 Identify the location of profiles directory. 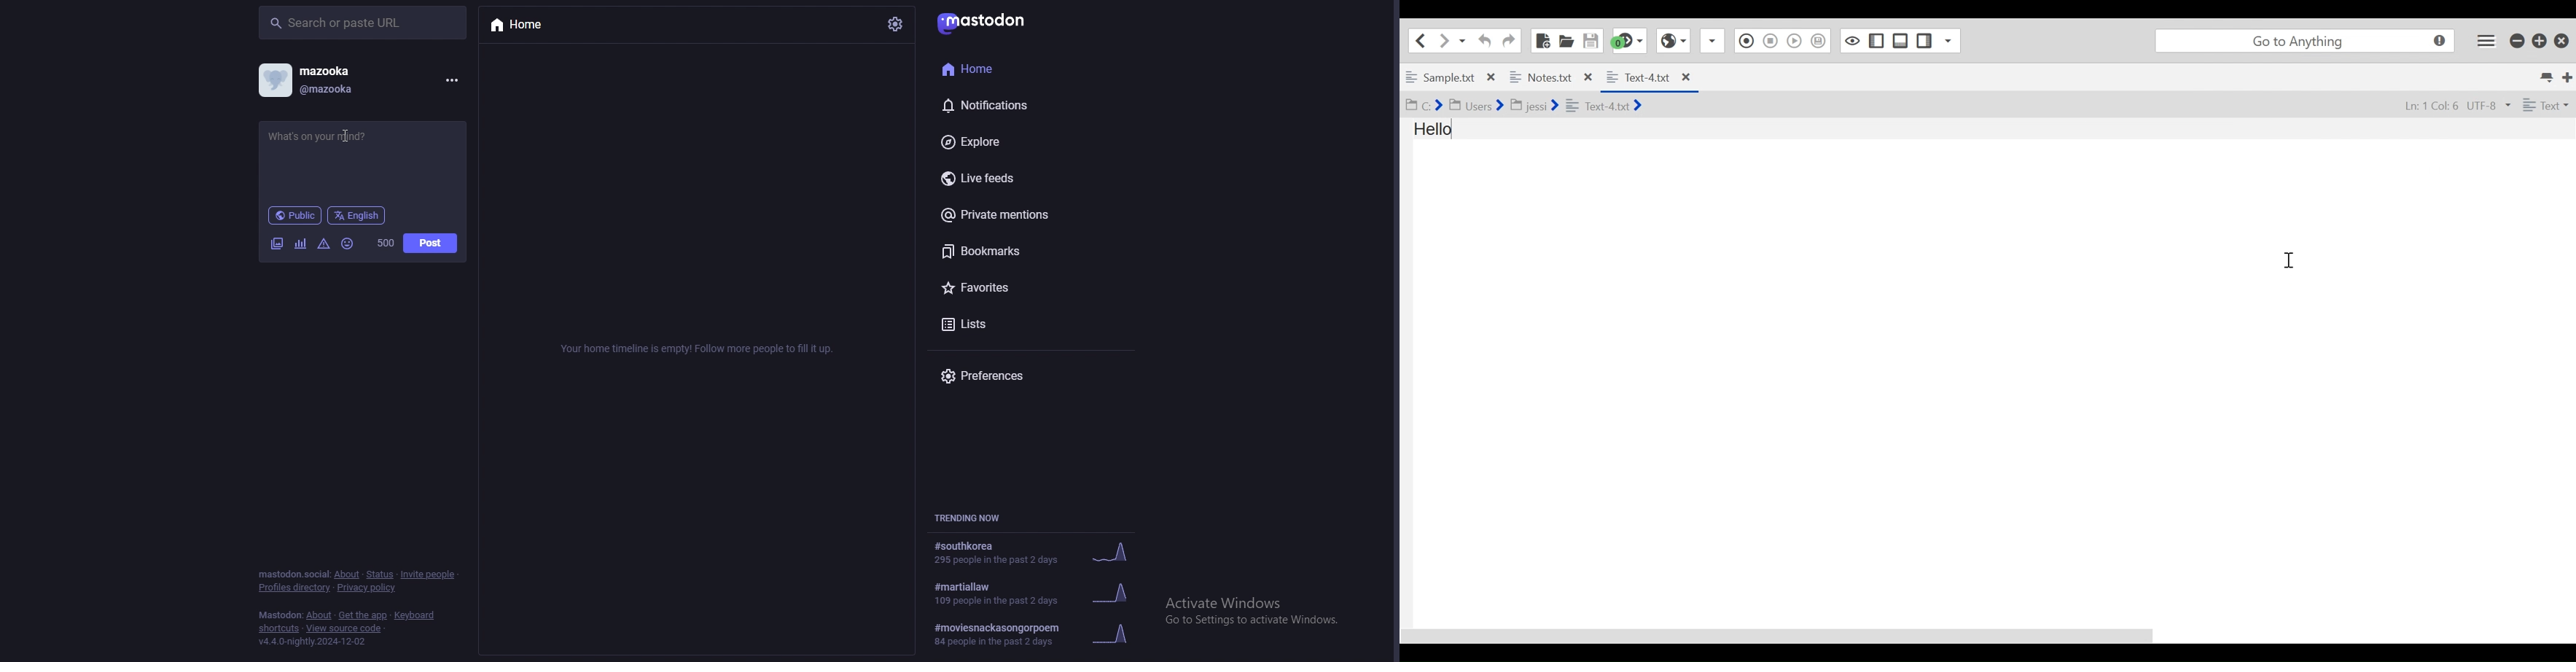
(295, 588).